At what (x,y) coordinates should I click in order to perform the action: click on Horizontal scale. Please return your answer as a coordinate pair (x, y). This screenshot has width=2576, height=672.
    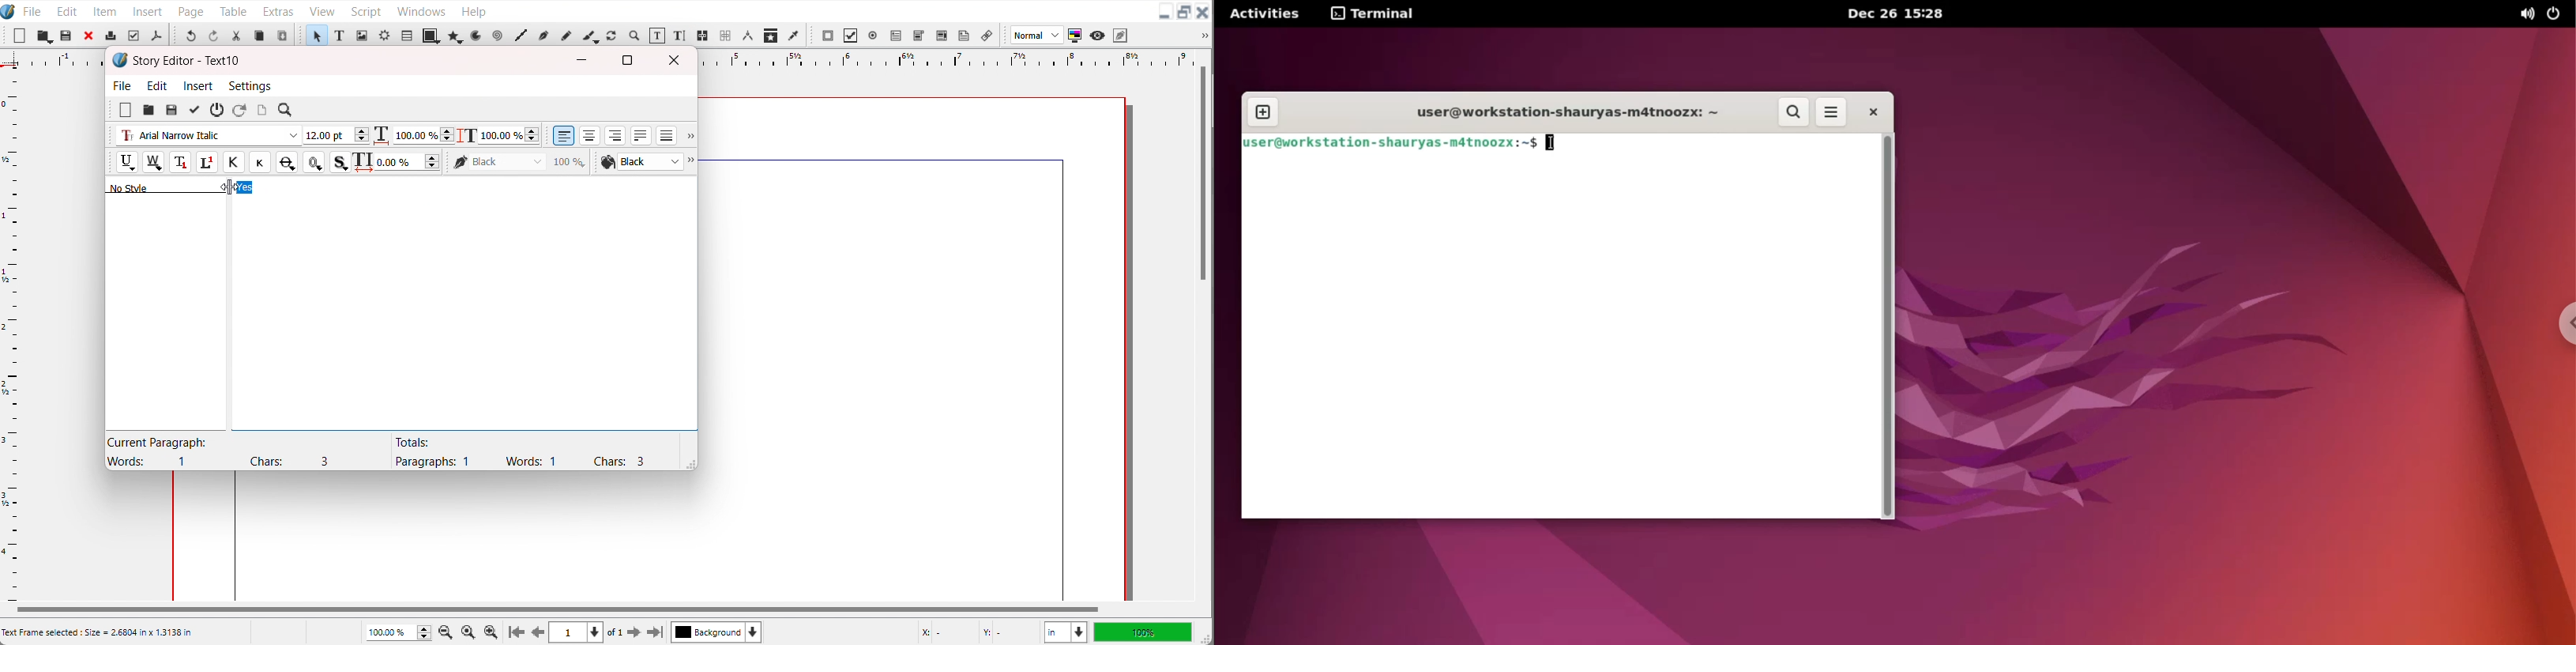
    Looking at the image, I should click on (942, 58).